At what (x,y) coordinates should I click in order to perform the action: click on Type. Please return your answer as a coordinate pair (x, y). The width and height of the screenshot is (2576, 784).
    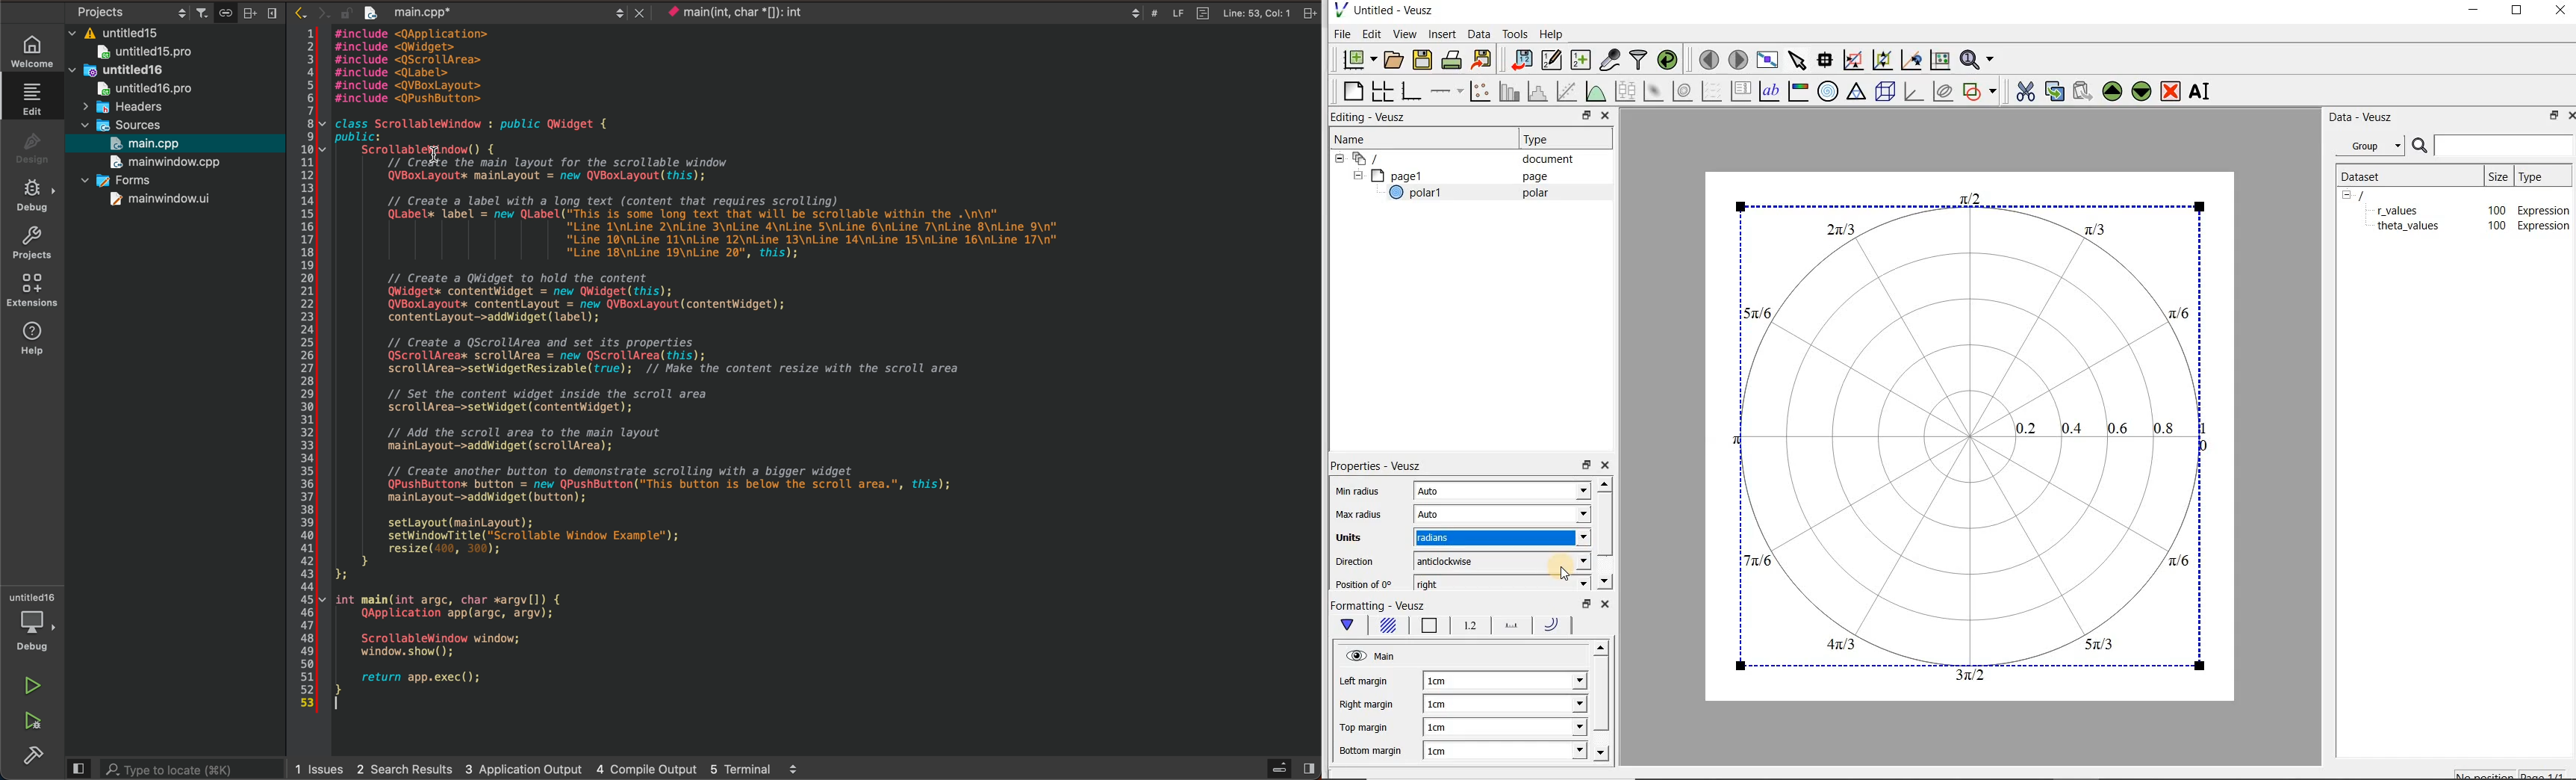
    Looking at the image, I should click on (1542, 139).